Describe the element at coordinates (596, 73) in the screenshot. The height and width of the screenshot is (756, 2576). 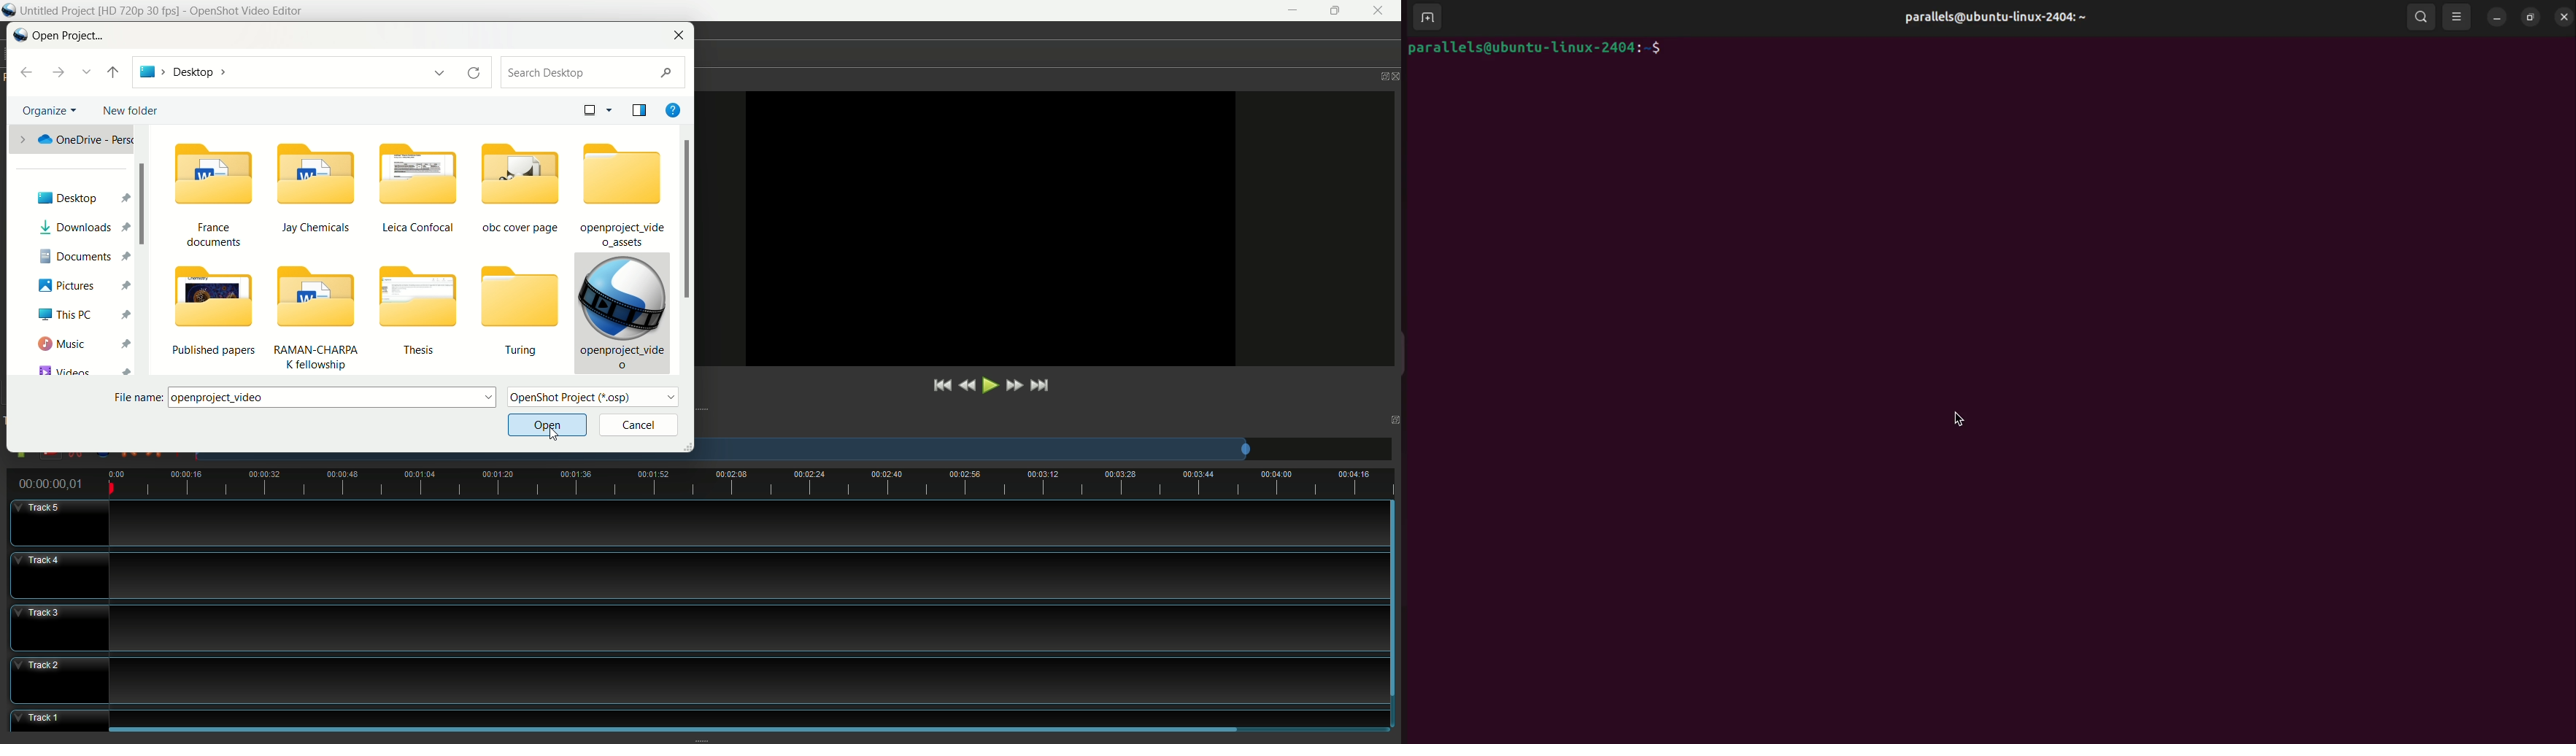
I see `search` at that location.